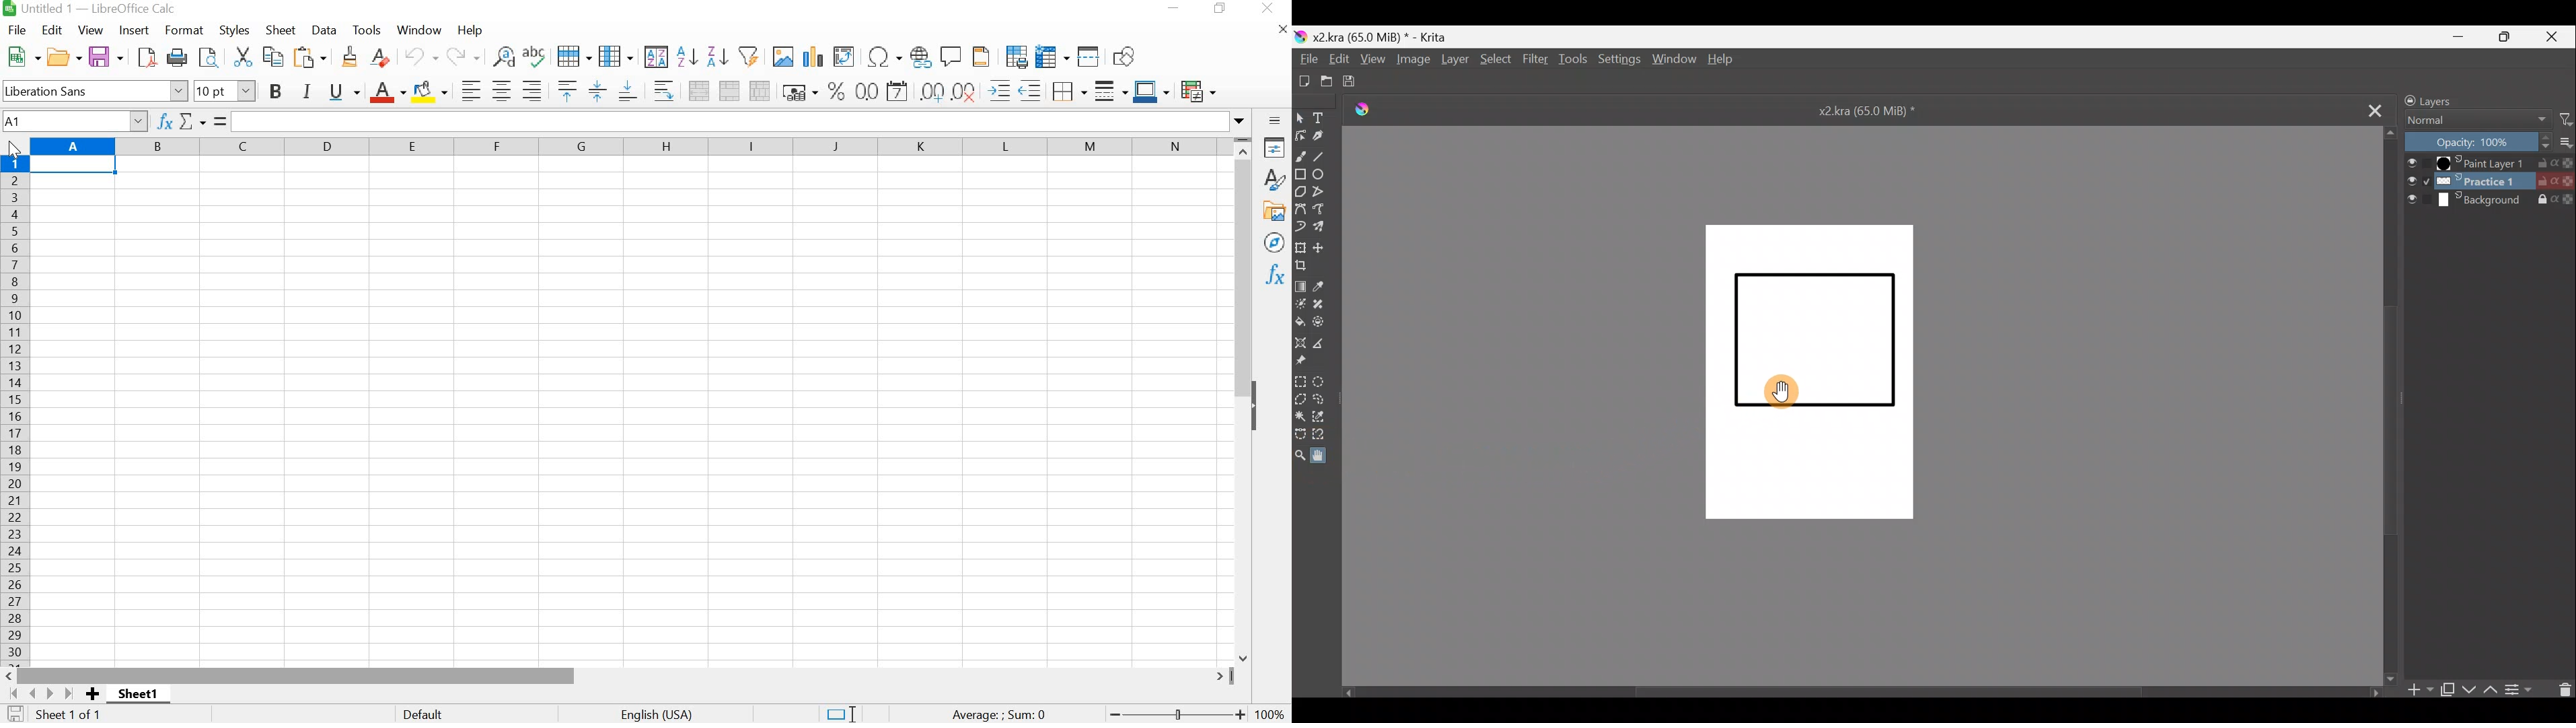  I want to click on Colourise mask tool, so click(1300, 303).